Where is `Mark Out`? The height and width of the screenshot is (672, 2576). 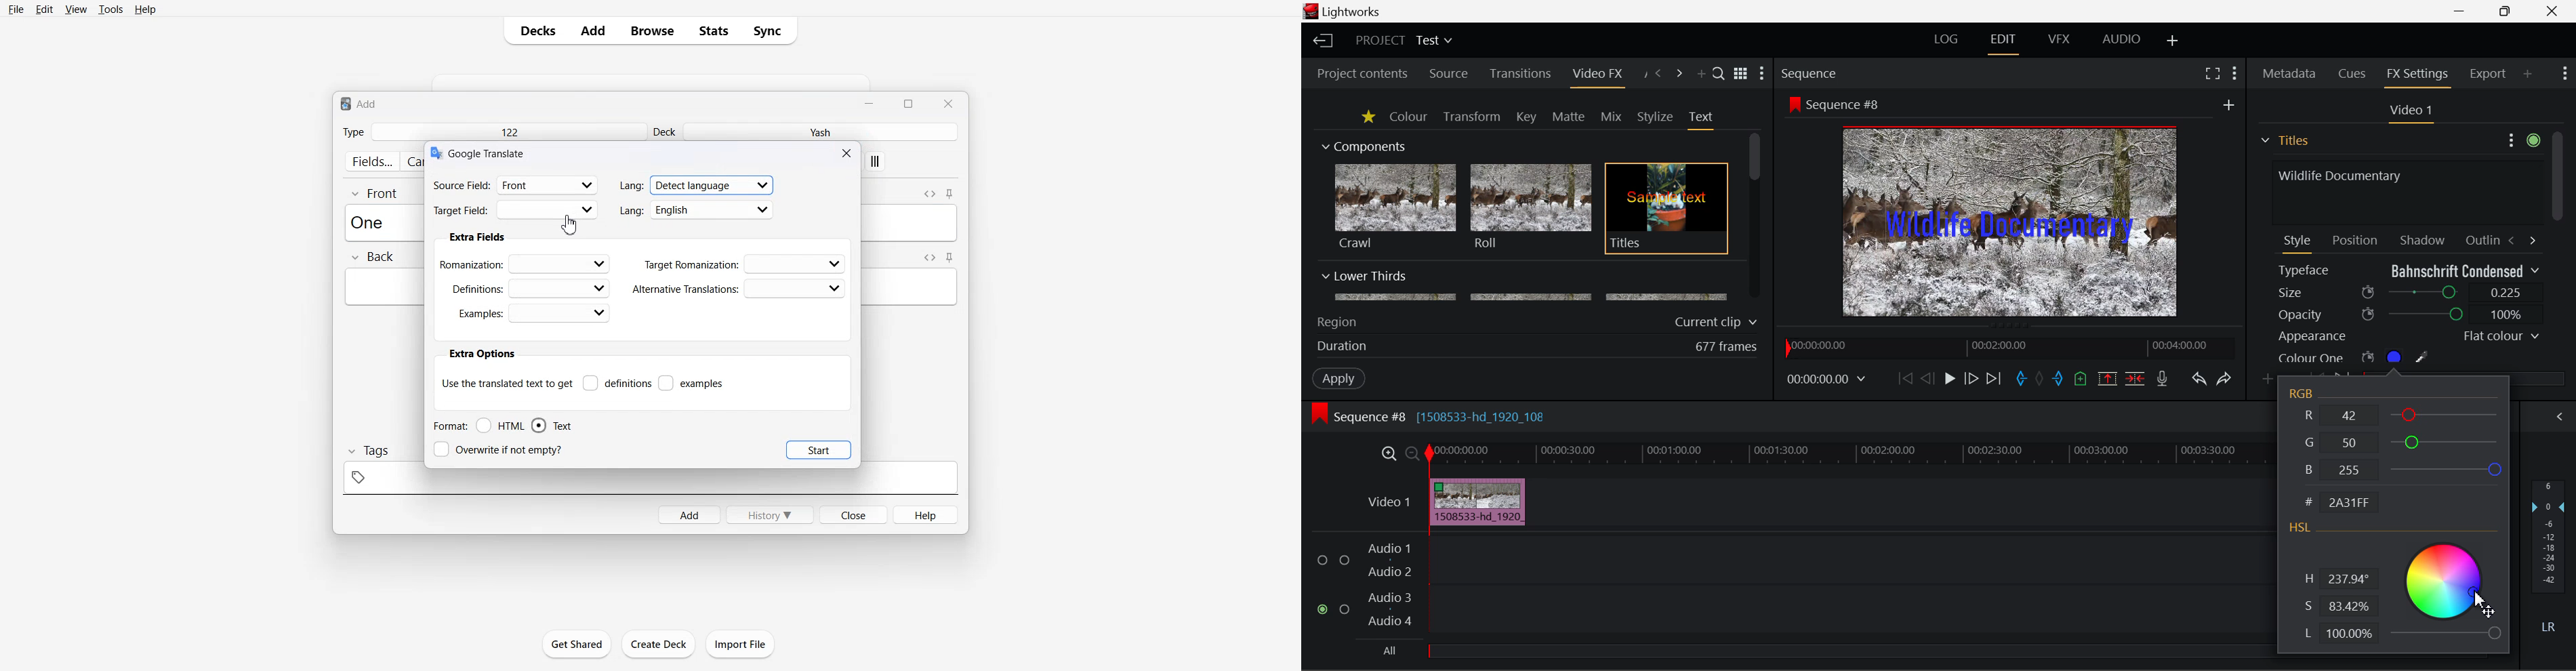
Mark Out is located at coordinates (2060, 380).